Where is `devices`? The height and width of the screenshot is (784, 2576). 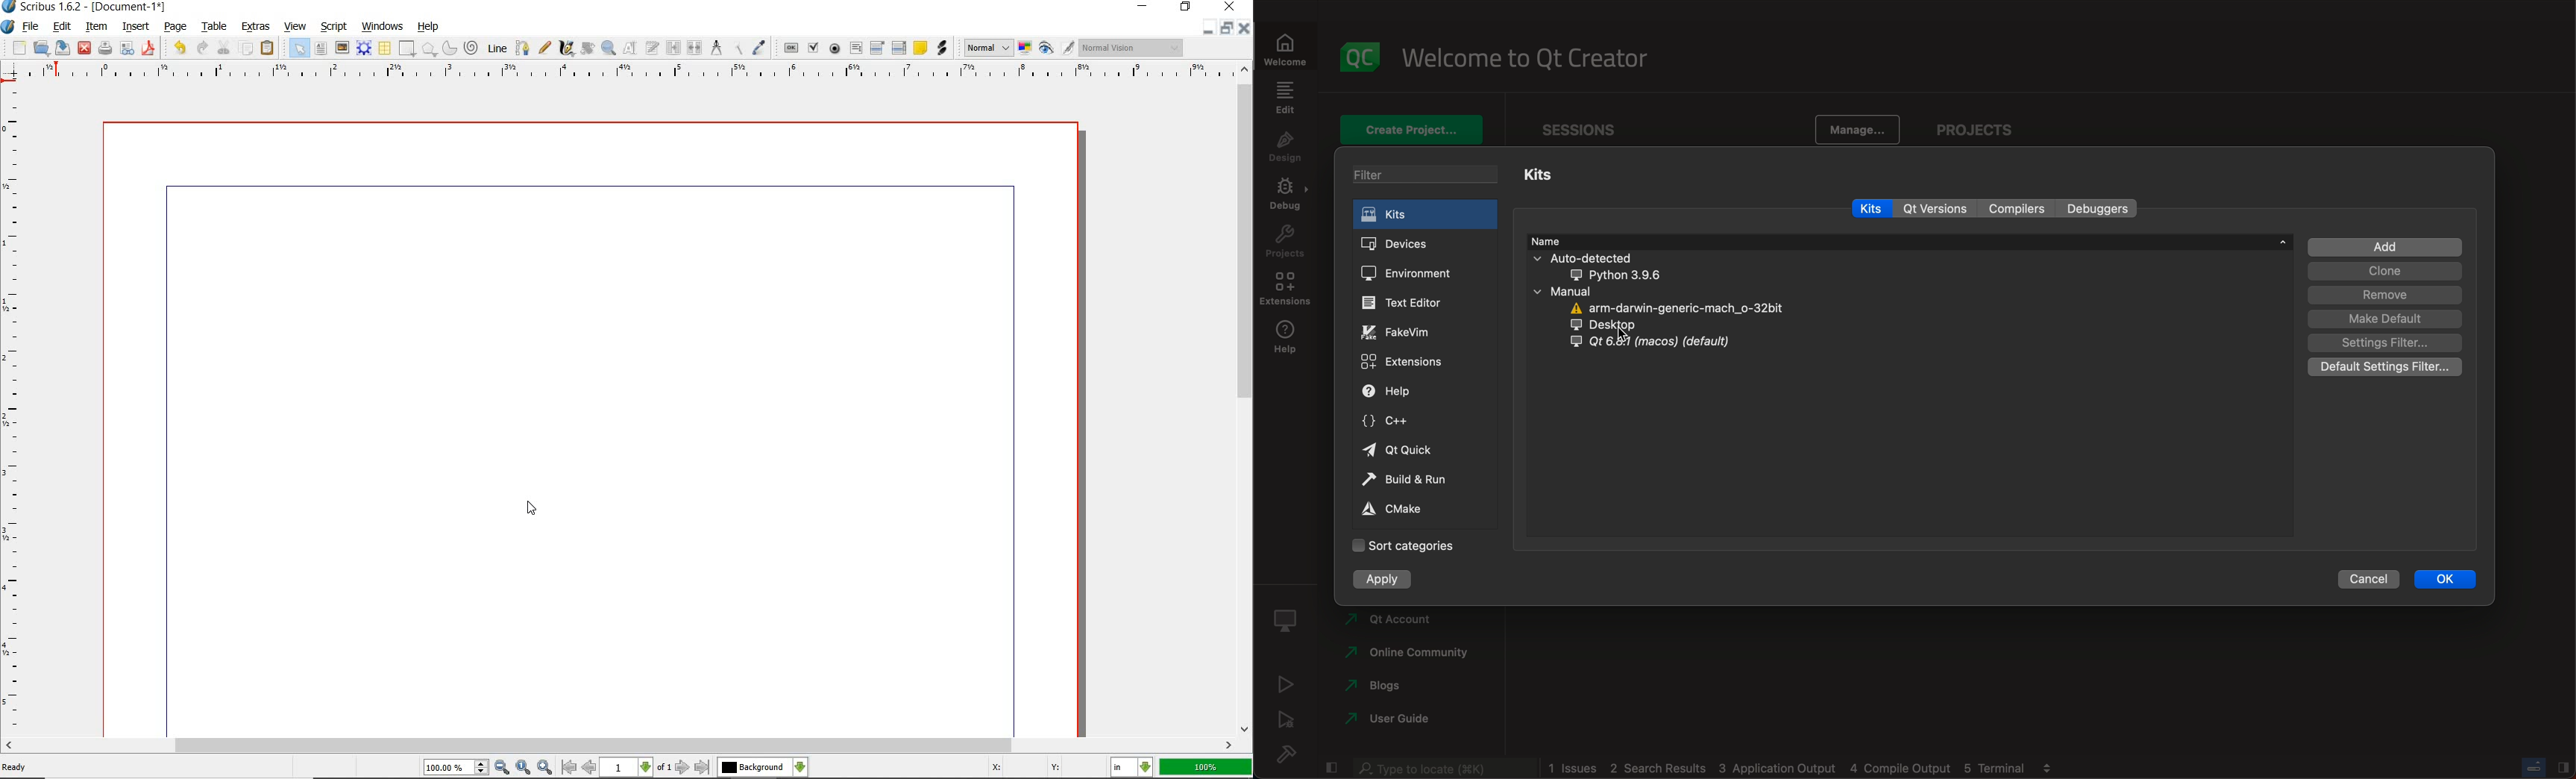
devices is located at coordinates (1424, 245).